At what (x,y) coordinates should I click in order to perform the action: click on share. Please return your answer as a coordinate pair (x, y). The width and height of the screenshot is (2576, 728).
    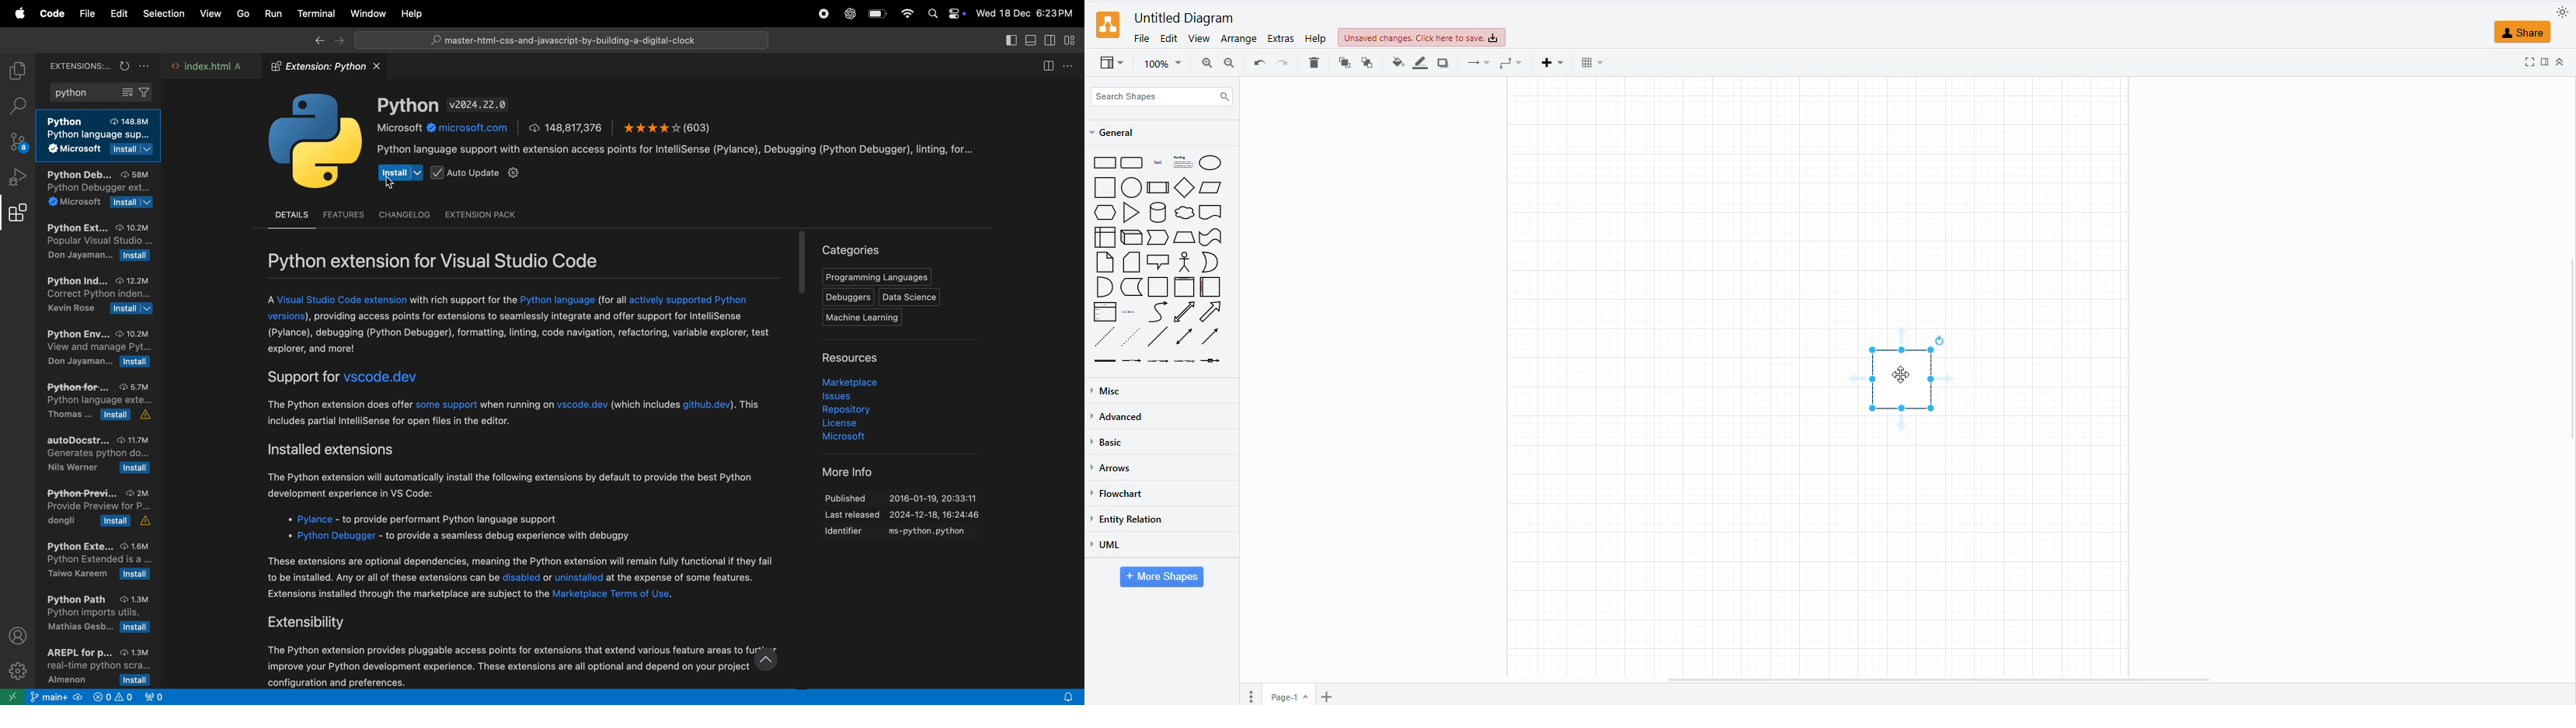
    Looking at the image, I should click on (2523, 33).